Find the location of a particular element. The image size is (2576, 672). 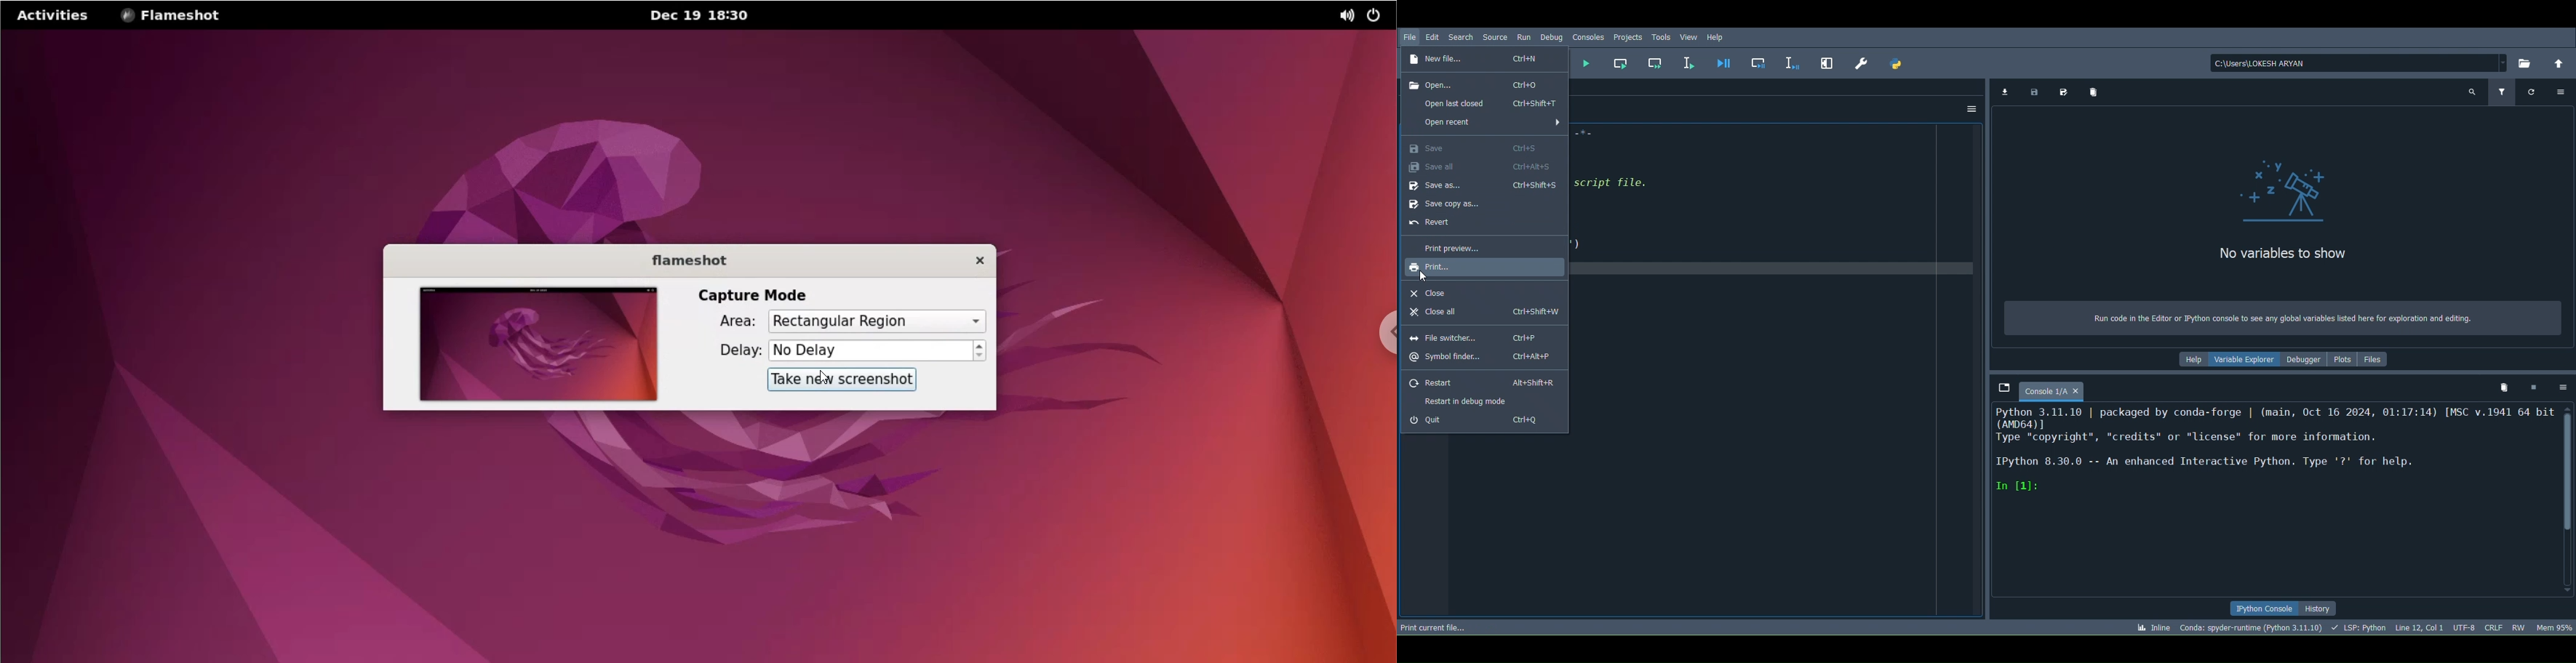

PYTHONPATH manager is located at coordinates (1897, 63).